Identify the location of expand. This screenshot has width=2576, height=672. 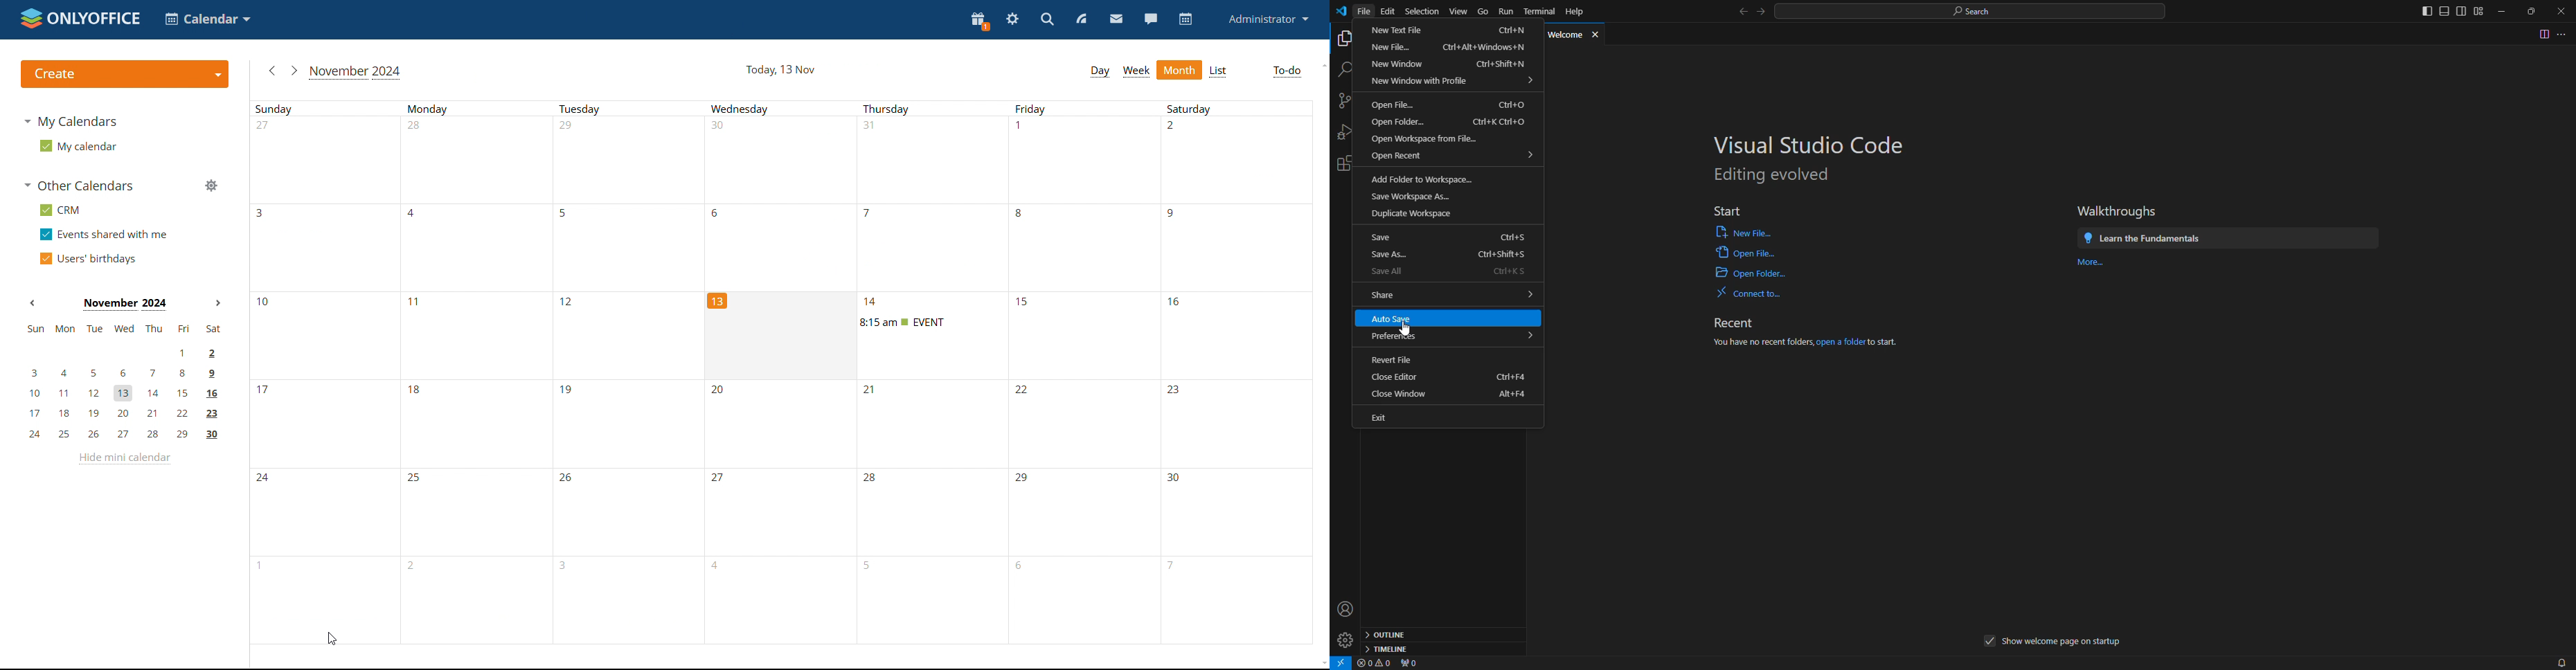
(1530, 336).